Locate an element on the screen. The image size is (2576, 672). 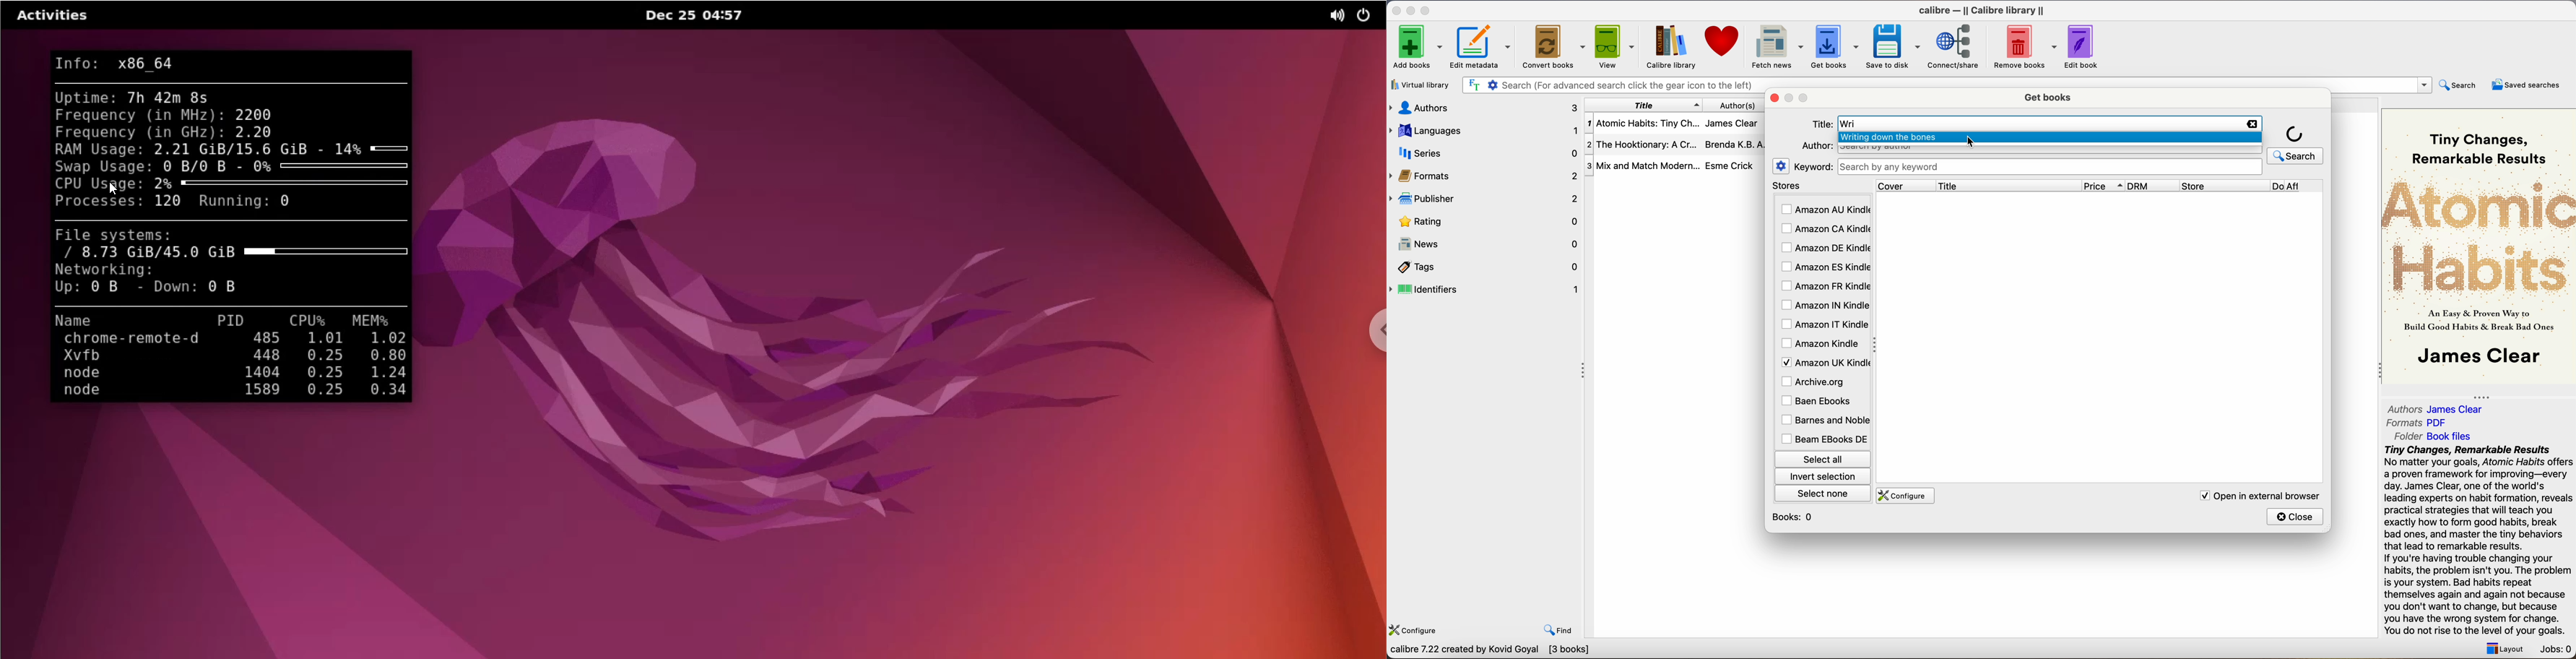
languages is located at coordinates (1483, 130).